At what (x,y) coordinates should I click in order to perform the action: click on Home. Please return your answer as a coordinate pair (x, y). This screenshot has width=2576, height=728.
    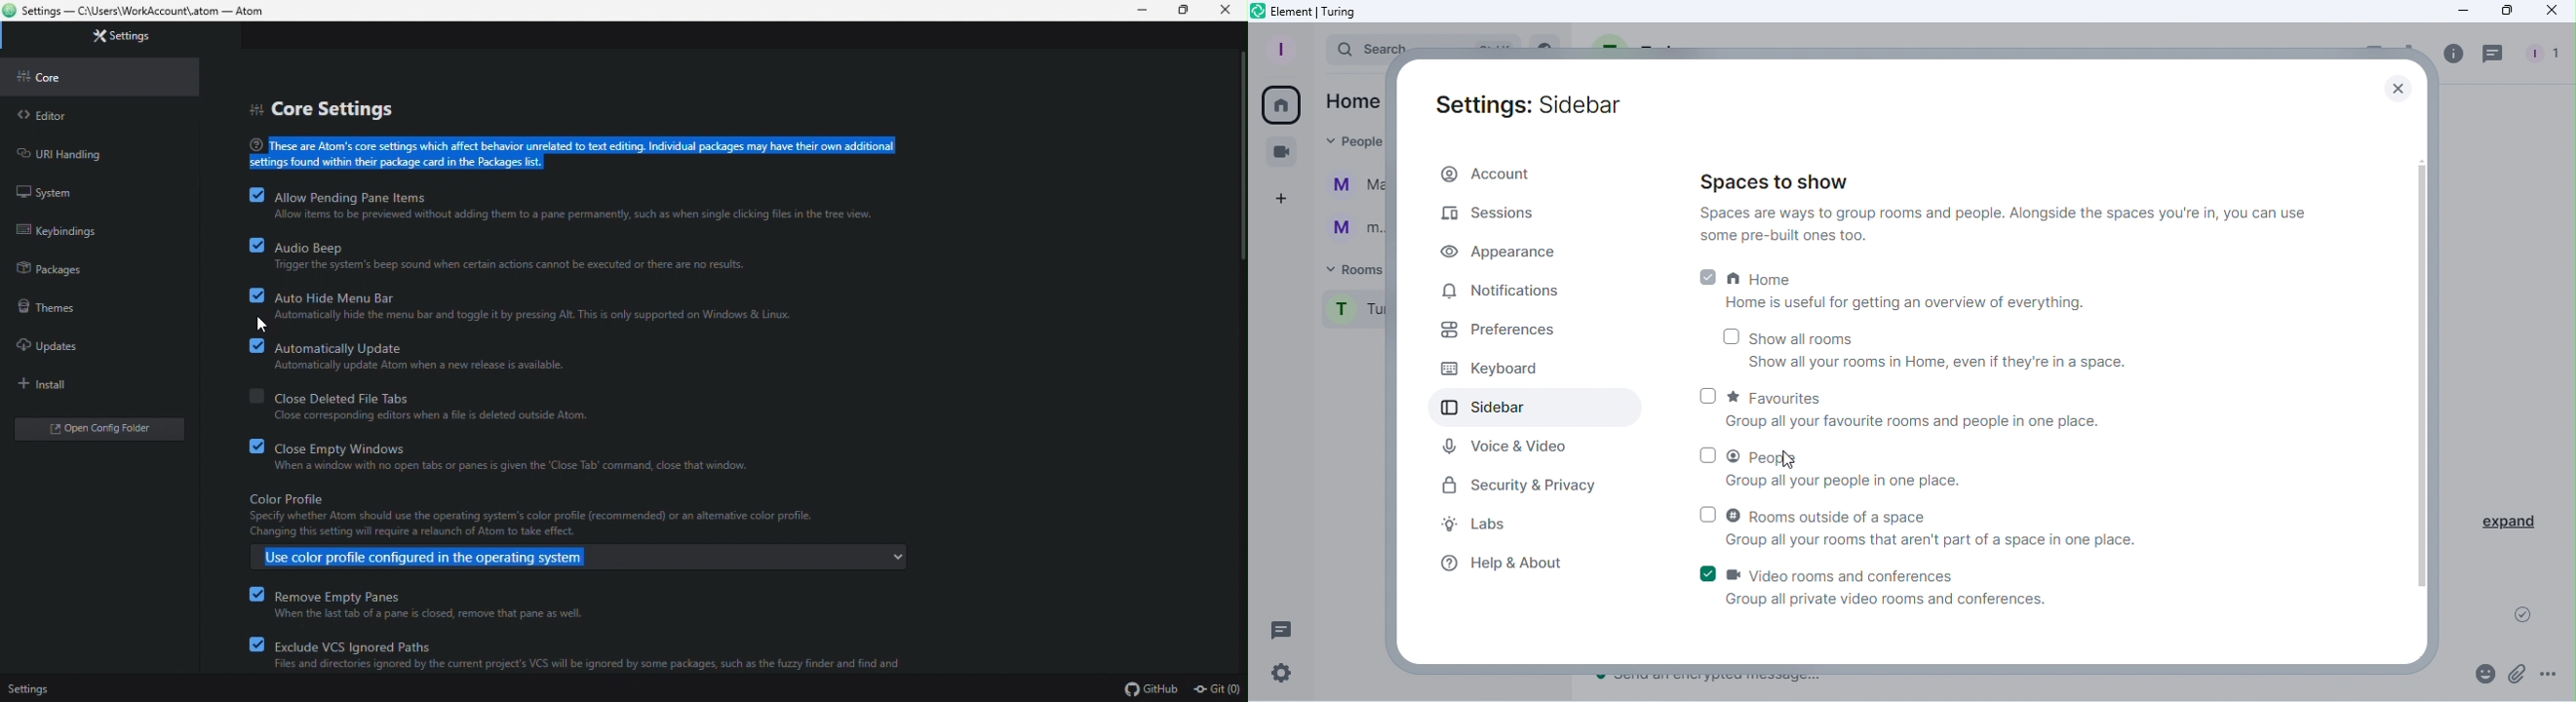
    Looking at the image, I should click on (1352, 104).